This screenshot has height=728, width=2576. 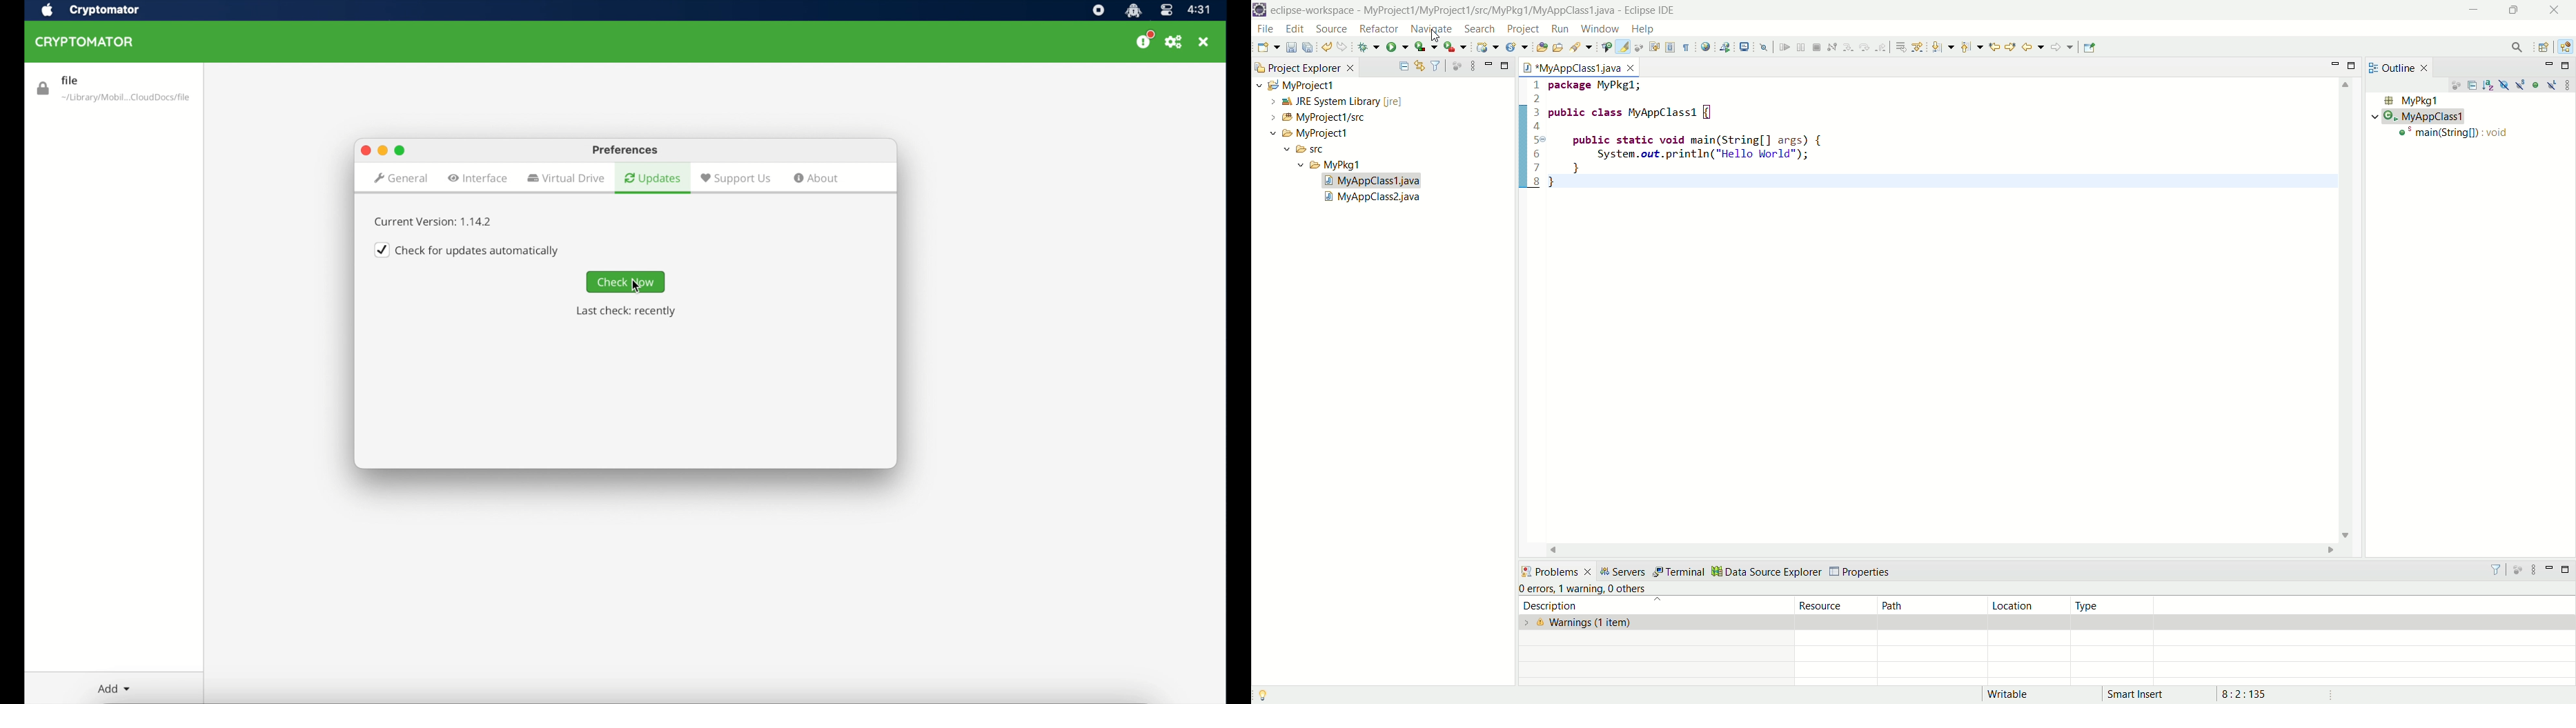 I want to click on Pin editor, so click(x=2090, y=48).